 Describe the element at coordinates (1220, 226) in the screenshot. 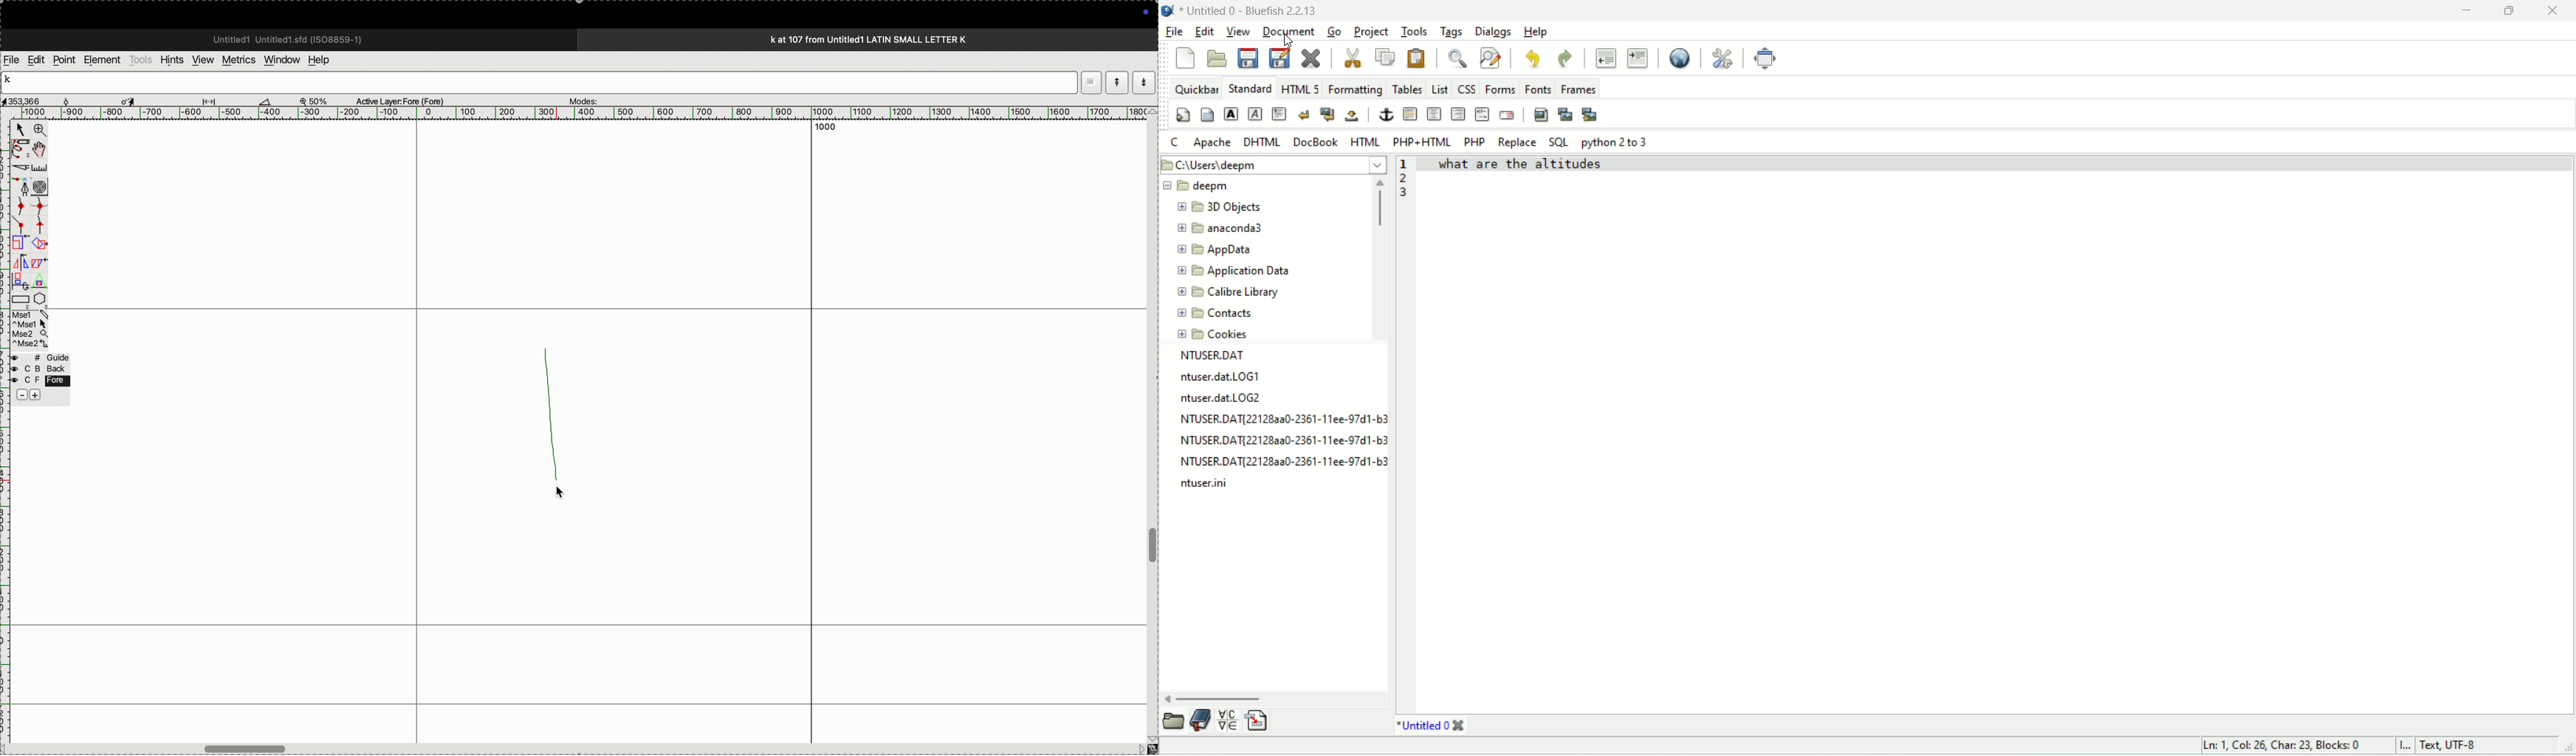

I see `anaconda` at that location.